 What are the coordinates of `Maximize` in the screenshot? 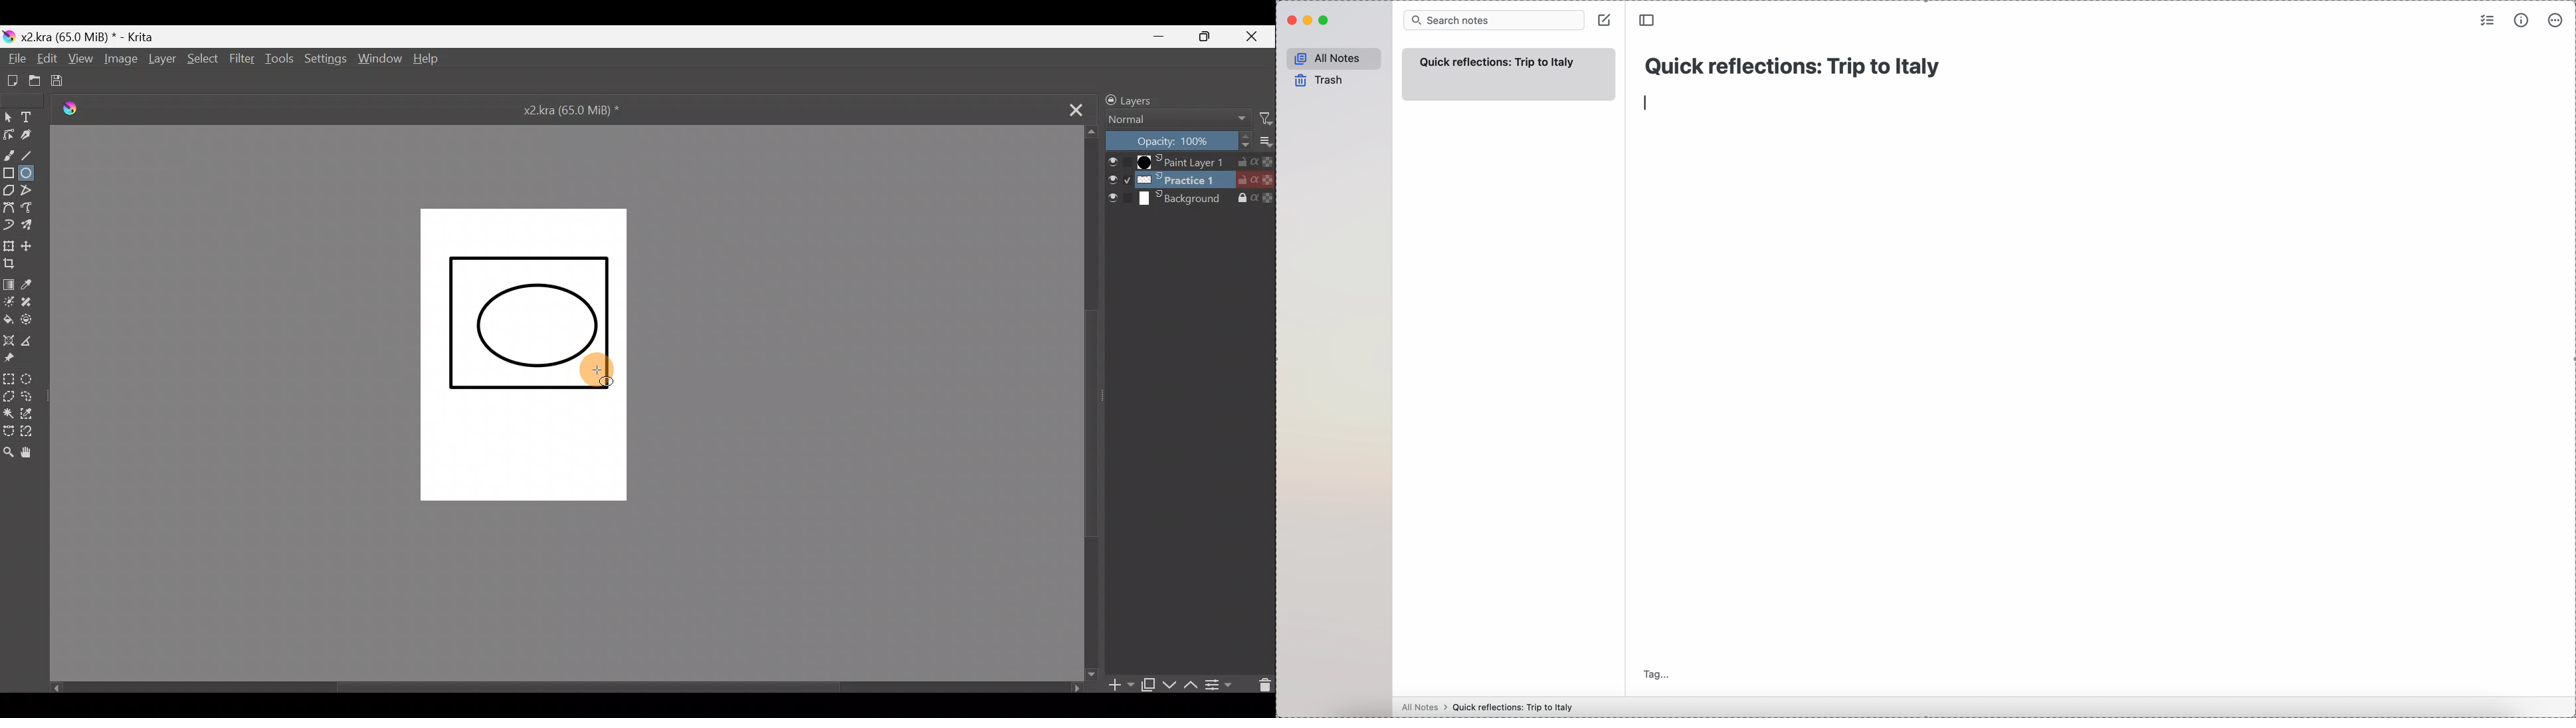 It's located at (1214, 39).